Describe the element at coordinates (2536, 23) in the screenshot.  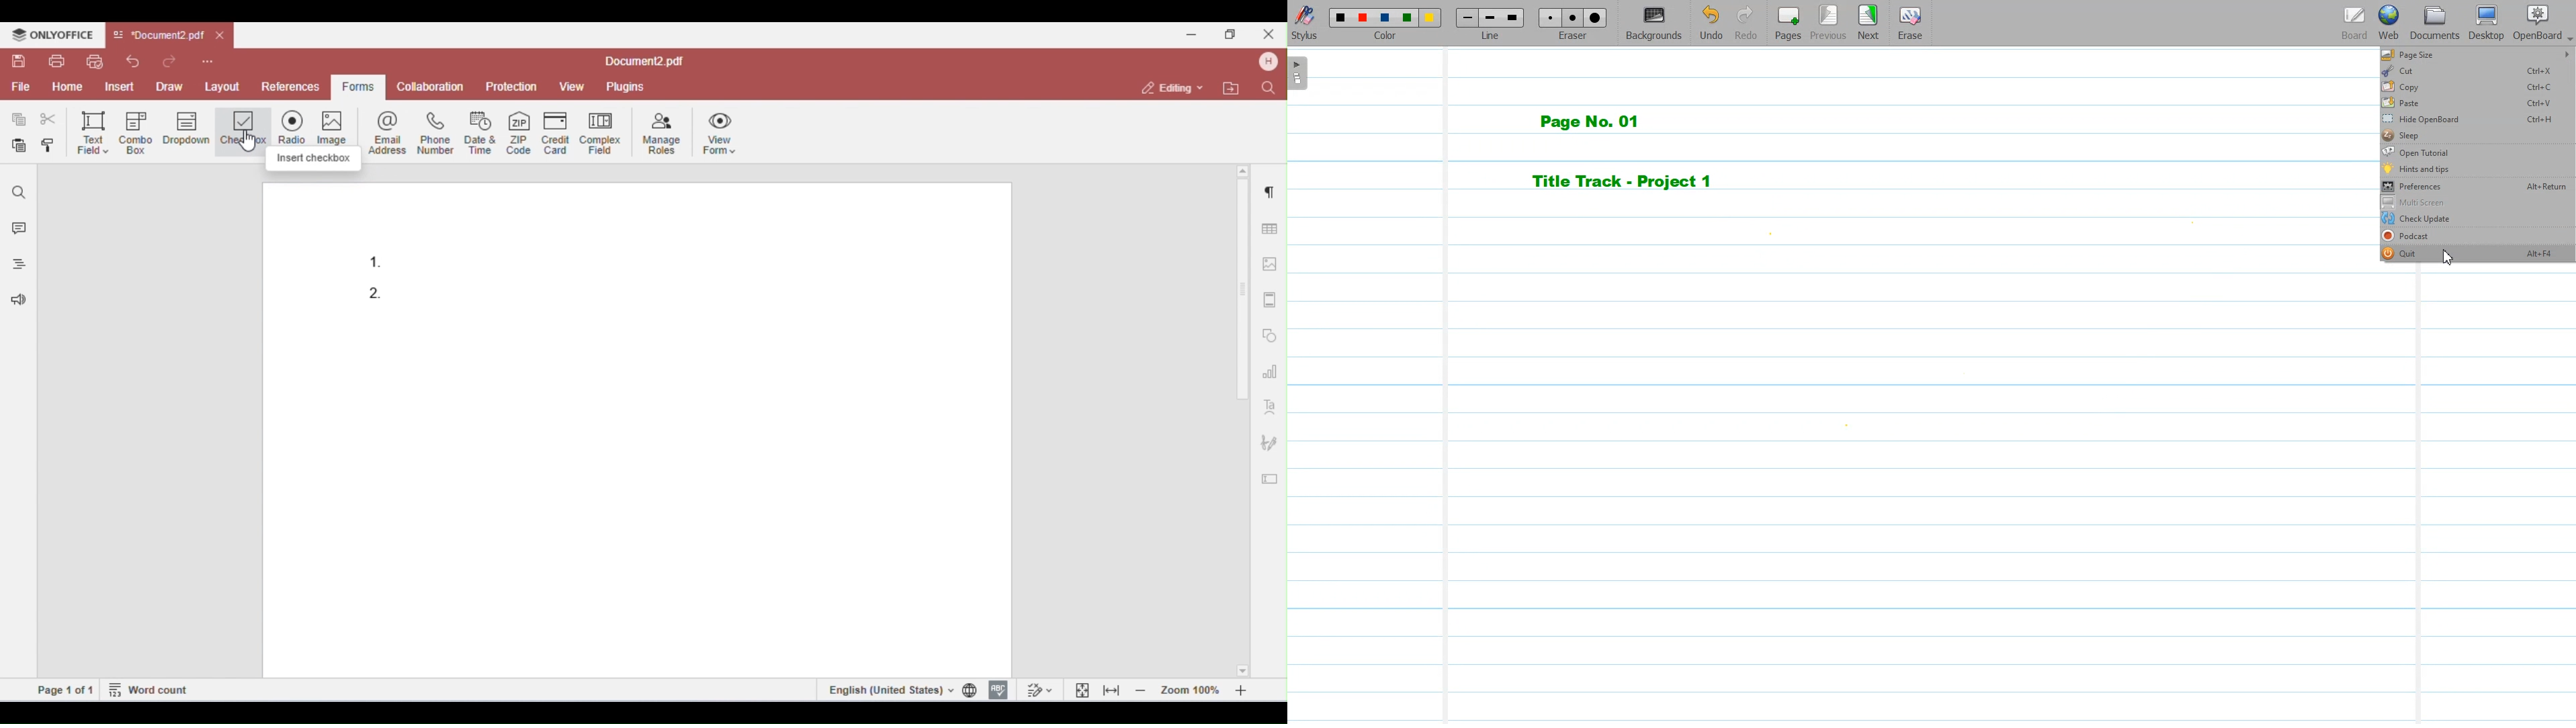
I see `Open Board` at that location.